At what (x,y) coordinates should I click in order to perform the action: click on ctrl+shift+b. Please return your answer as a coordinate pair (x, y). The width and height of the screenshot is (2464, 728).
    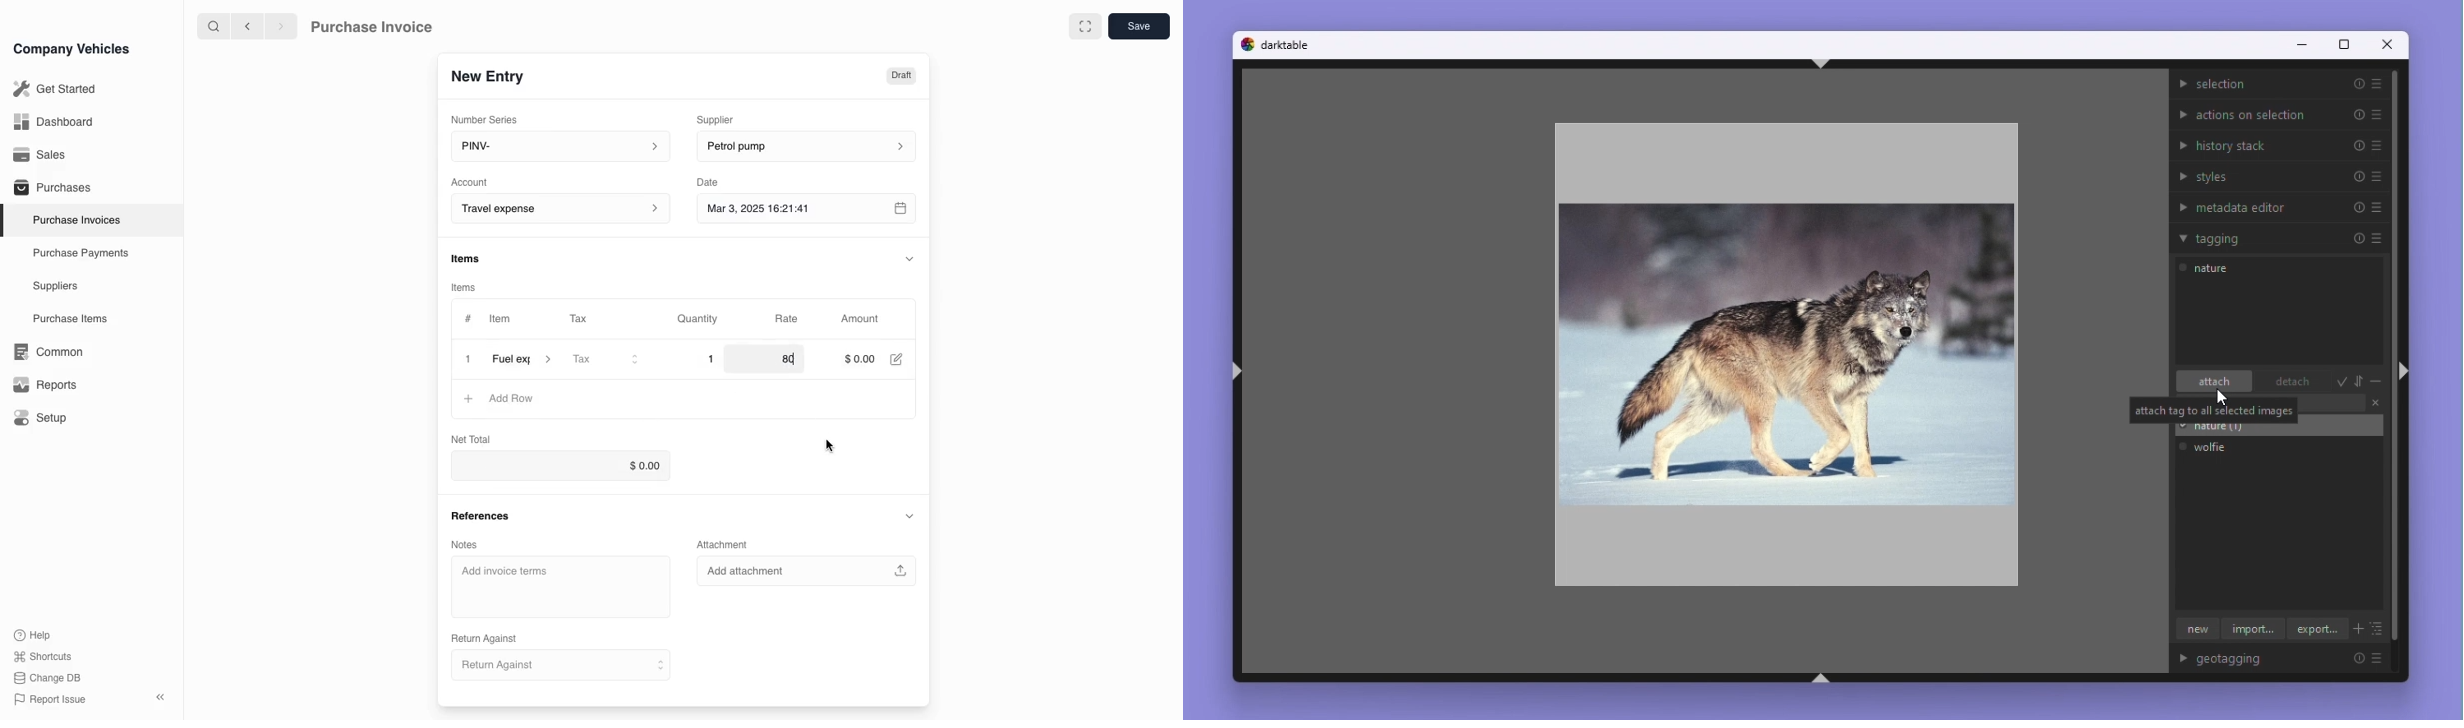
    Looking at the image, I should click on (1821, 678).